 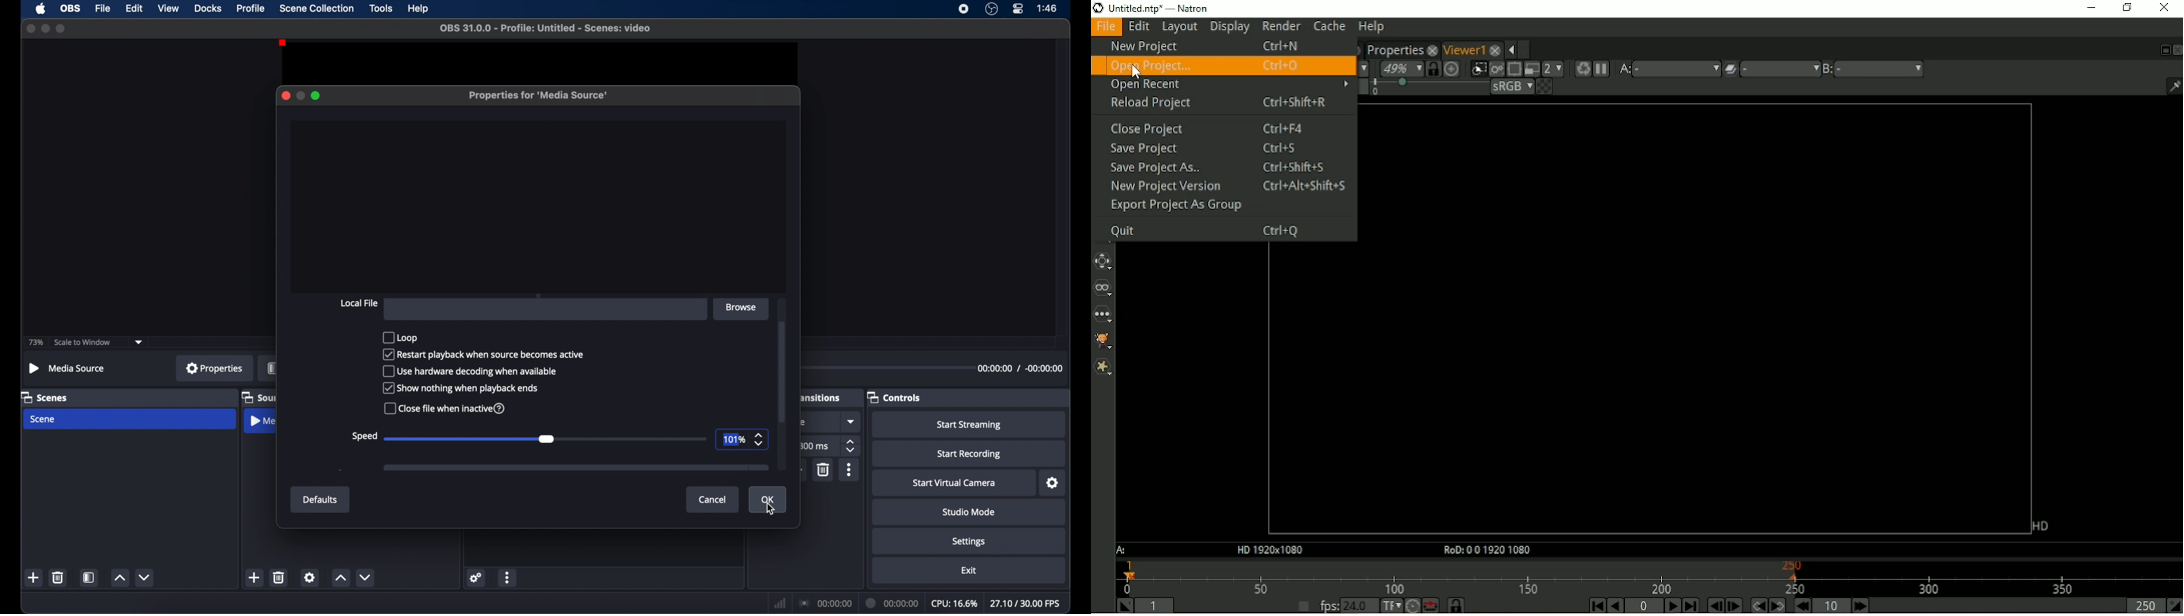 What do you see at coordinates (82, 342) in the screenshot?
I see `scale to window` at bounding box center [82, 342].